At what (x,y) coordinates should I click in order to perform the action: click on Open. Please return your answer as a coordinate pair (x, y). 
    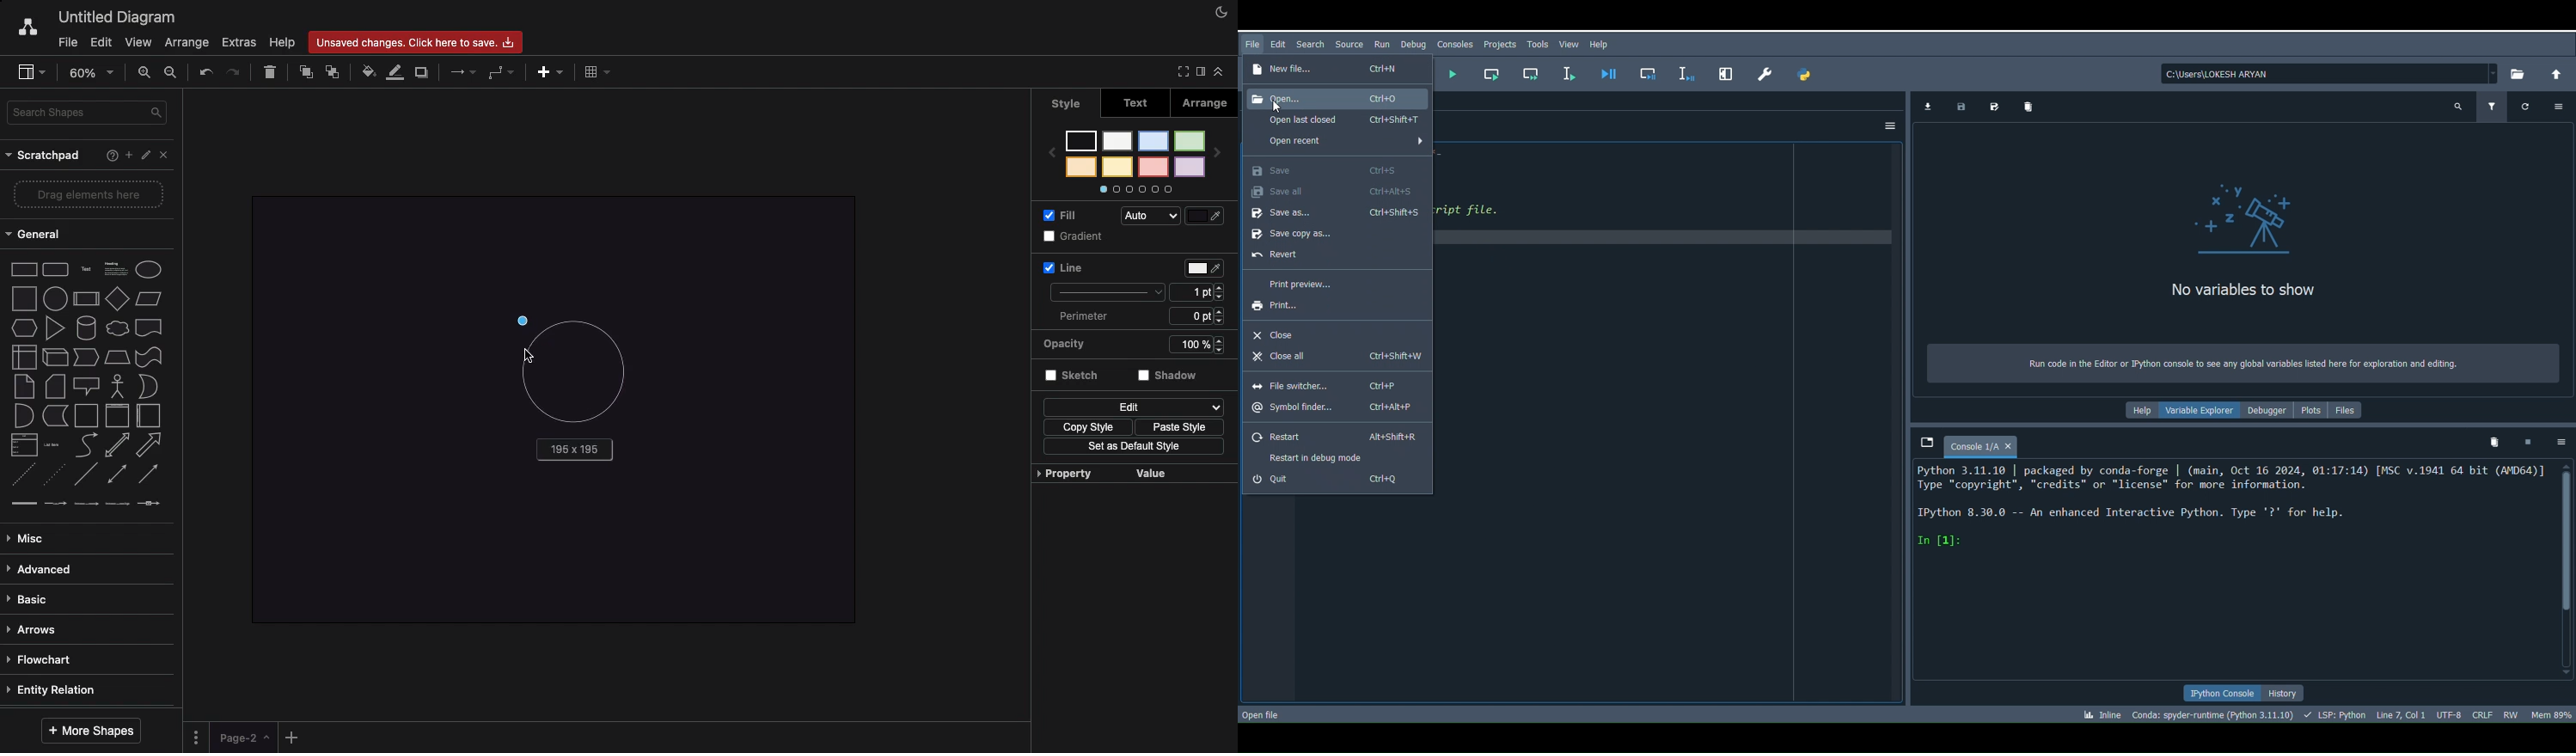
    Looking at the image, I should click on (1339, 96).